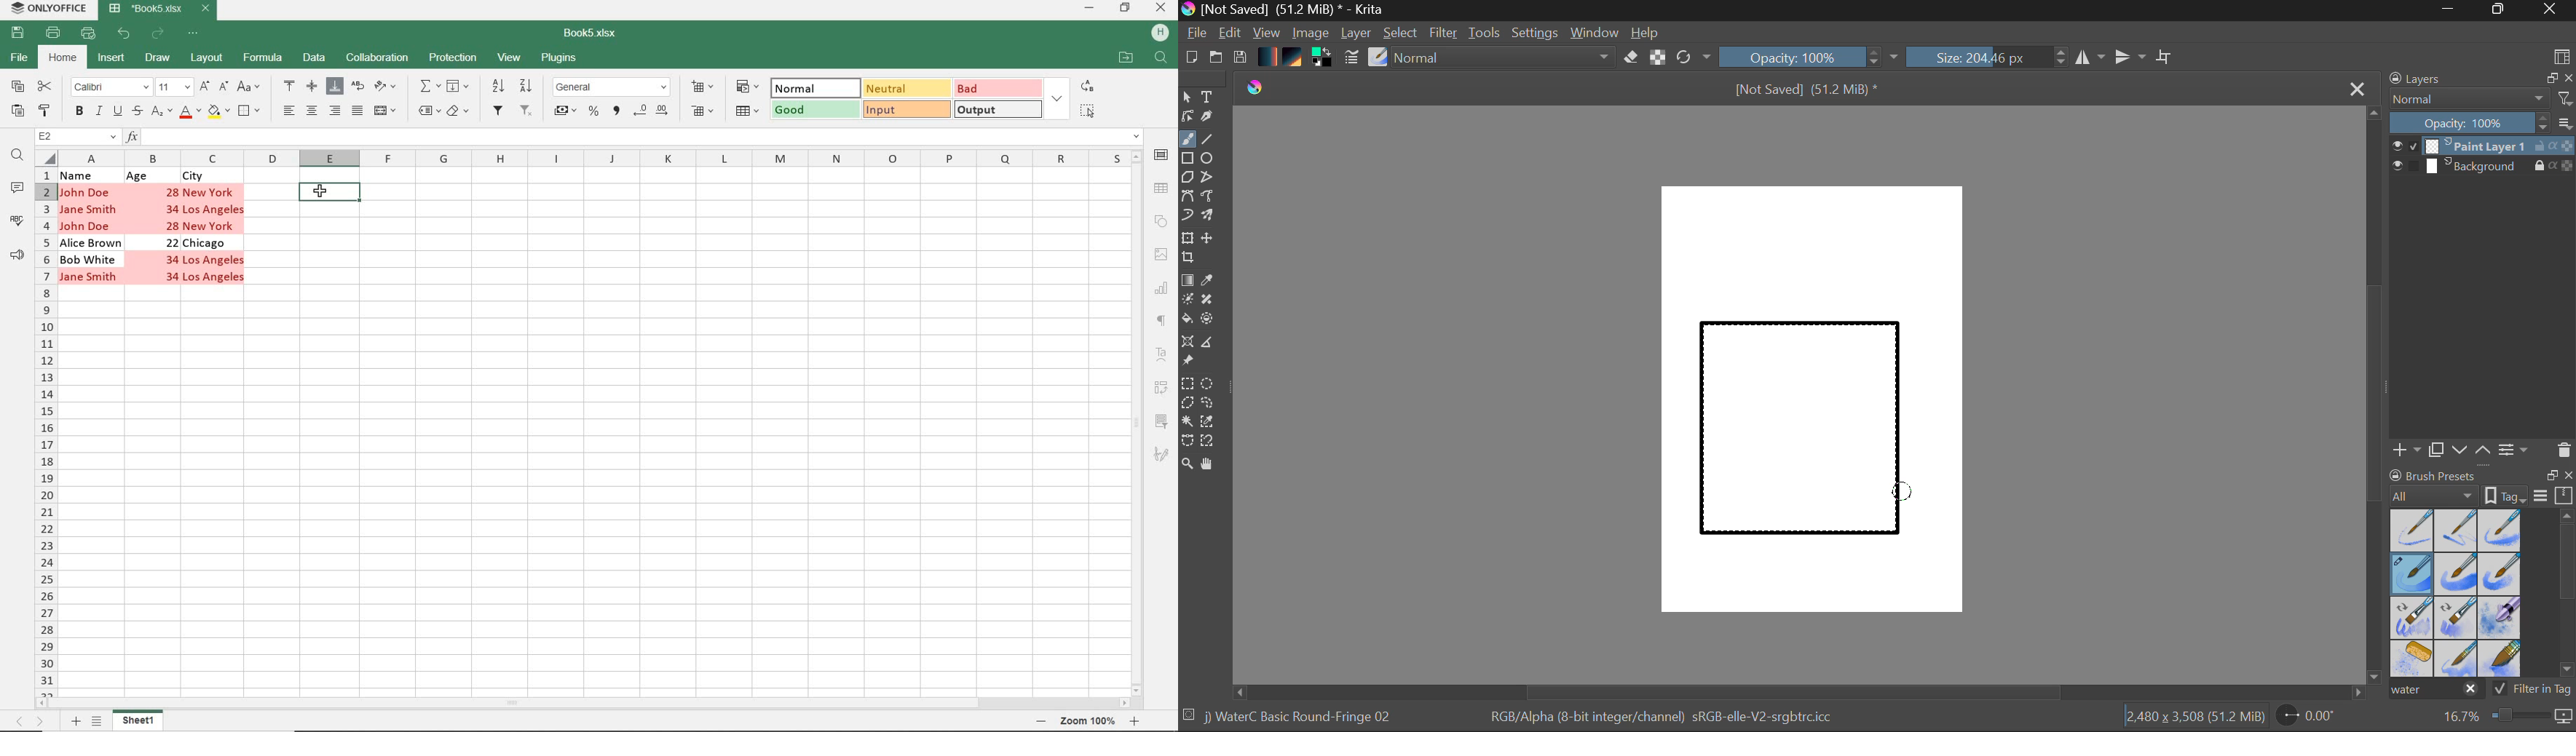  What do you see at coordinates (1239, 58) in the screenshot?
I see `Save` at bounding box center [1239, 58].